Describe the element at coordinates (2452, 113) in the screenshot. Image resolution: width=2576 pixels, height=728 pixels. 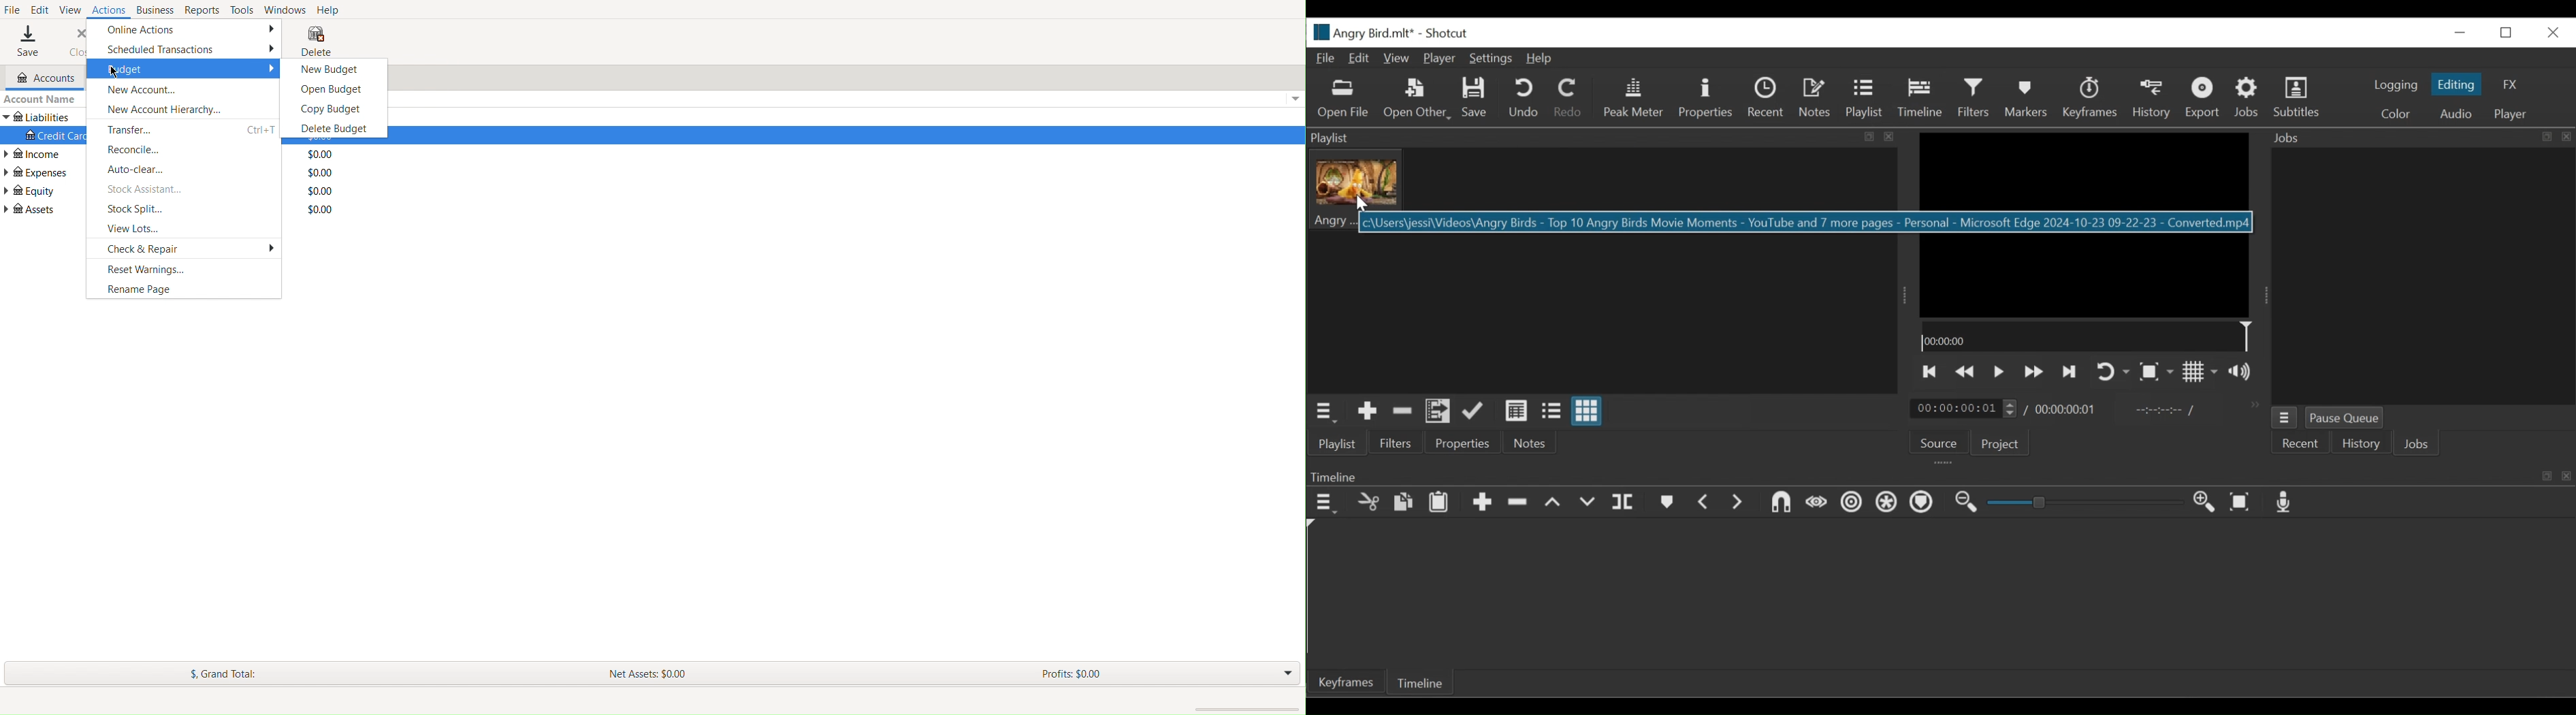
I see `Audio` at that location.